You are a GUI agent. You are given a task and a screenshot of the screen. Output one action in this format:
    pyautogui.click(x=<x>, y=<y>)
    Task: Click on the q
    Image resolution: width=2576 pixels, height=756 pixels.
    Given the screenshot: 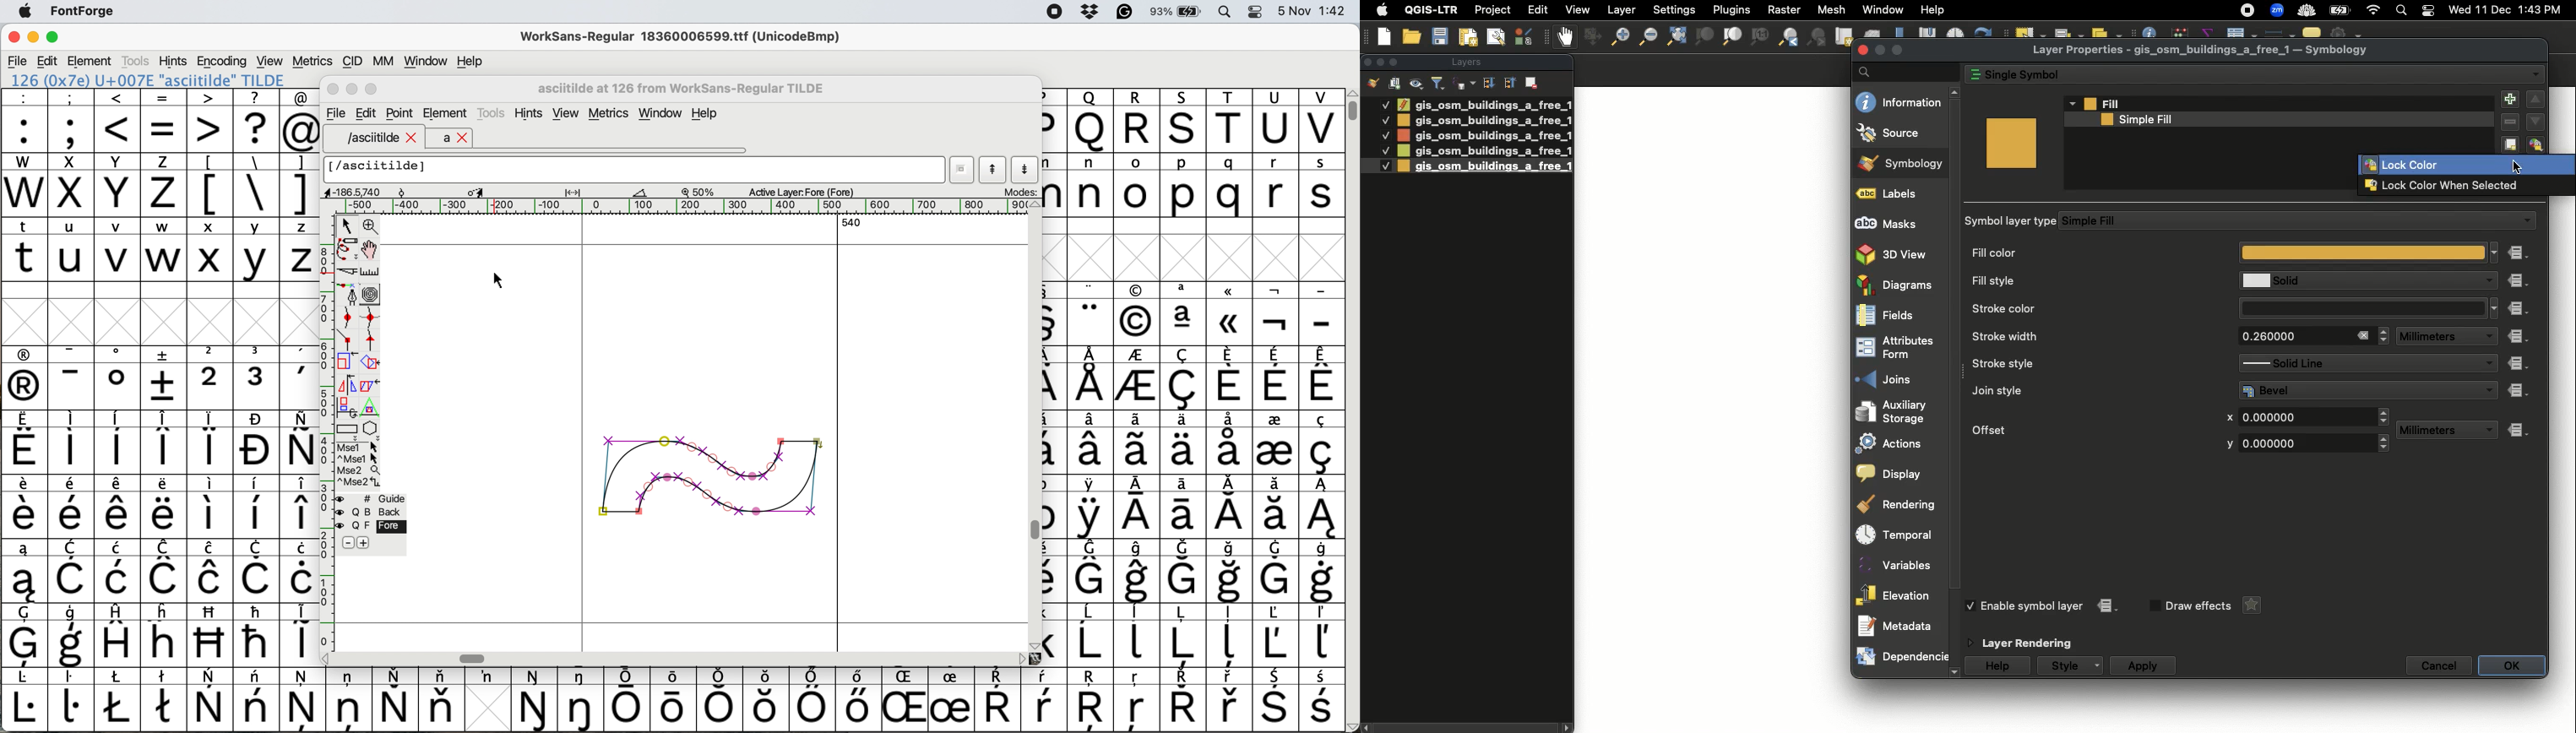 What is the action you would take?
    pyautogui.click(x=1233, y=186)
    